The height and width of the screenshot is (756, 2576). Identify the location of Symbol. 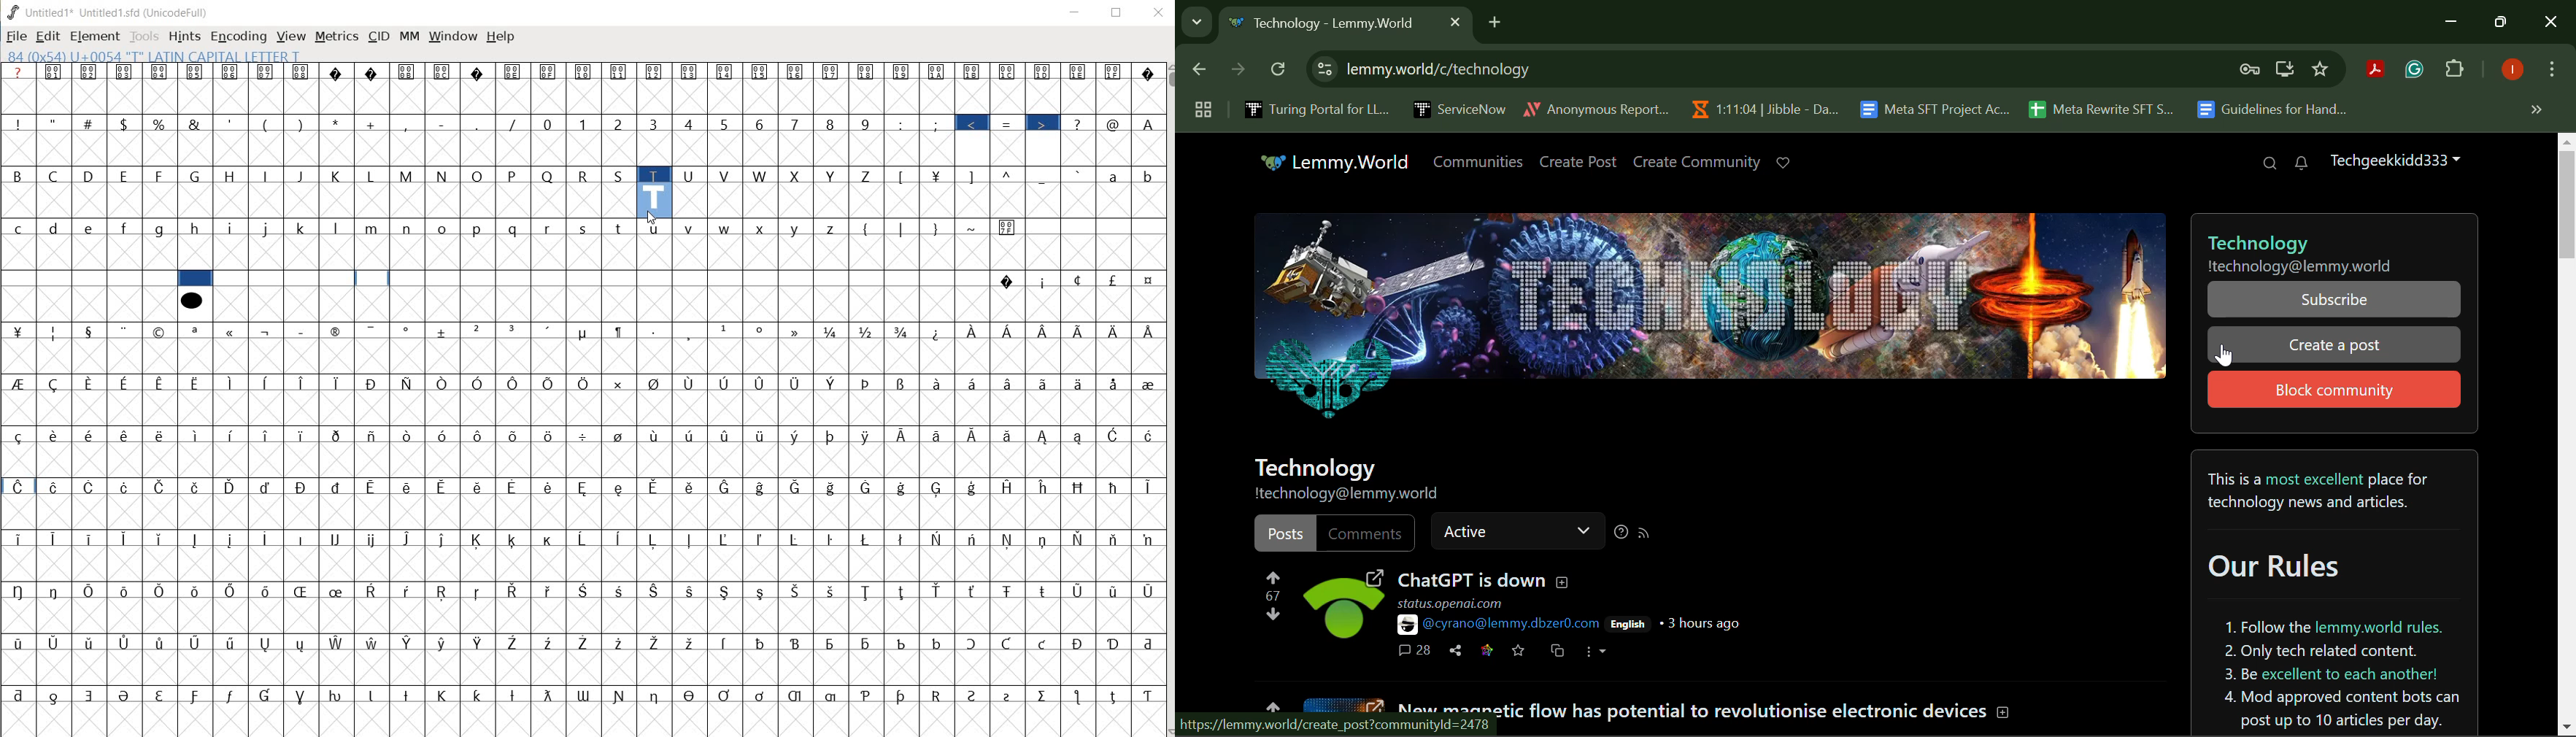
(266, 487).